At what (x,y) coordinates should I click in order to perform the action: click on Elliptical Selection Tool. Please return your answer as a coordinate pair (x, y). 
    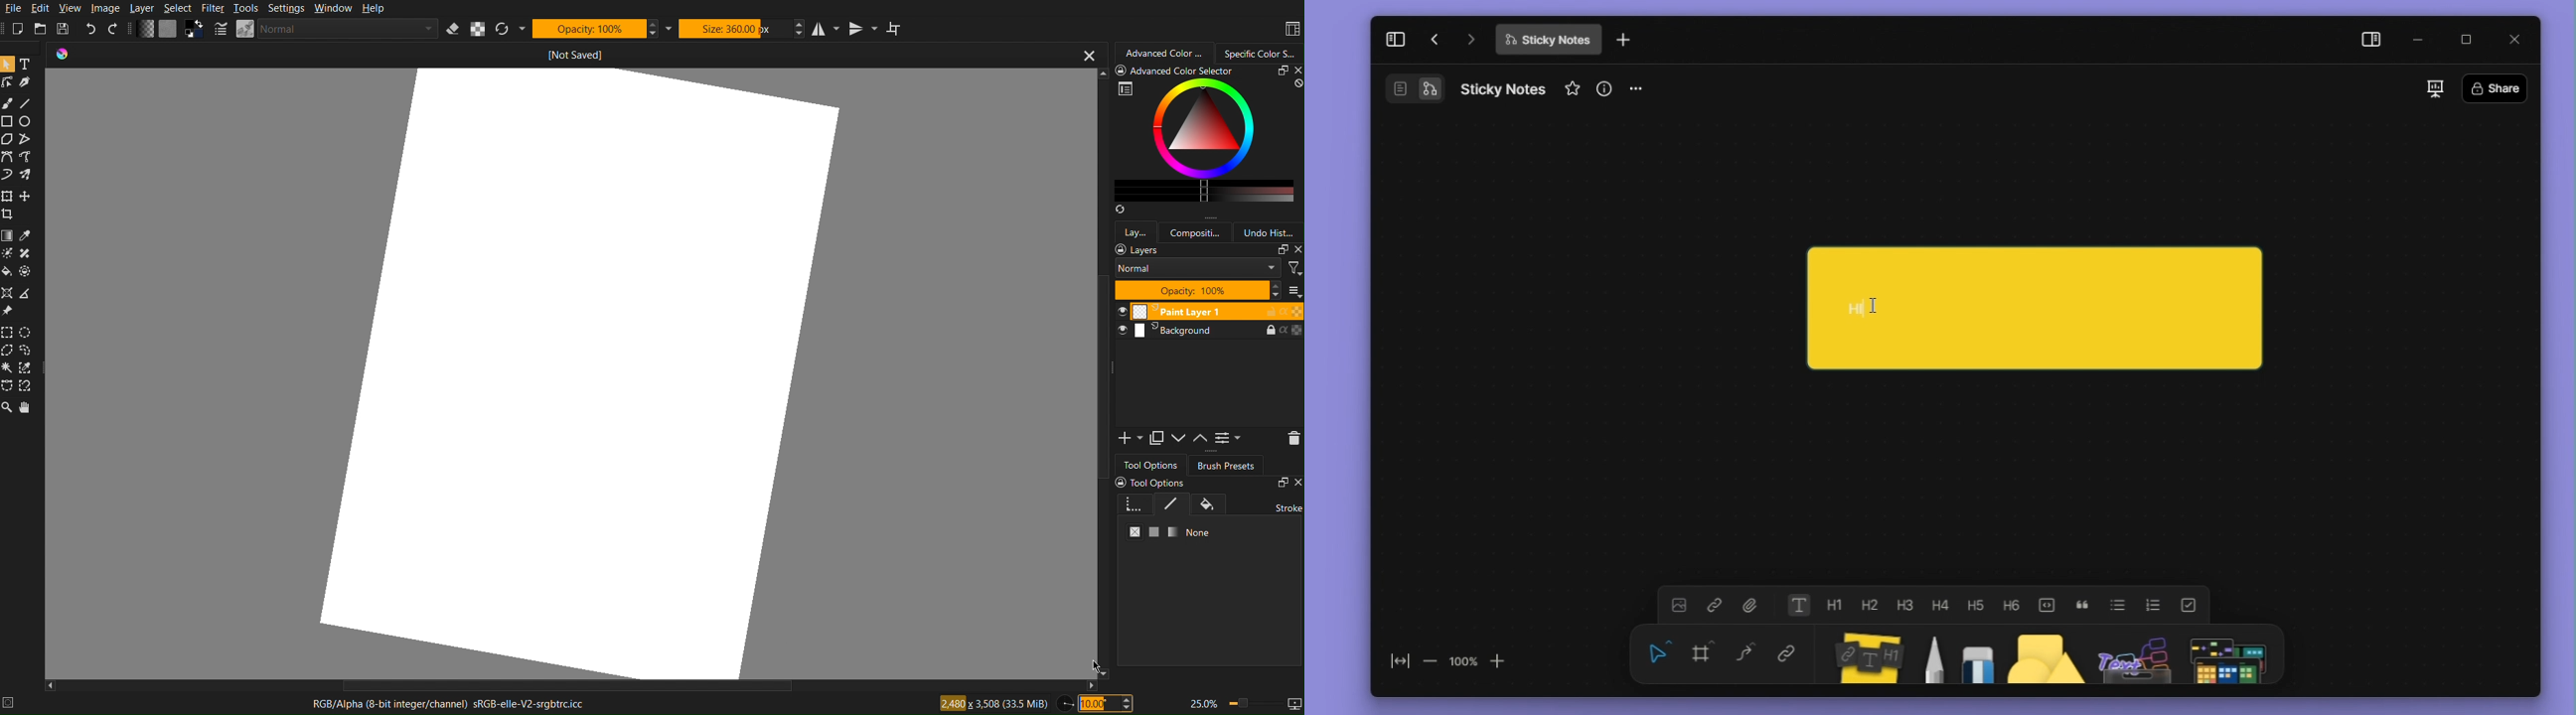
    Looking at the image, I should click on (26, 333).